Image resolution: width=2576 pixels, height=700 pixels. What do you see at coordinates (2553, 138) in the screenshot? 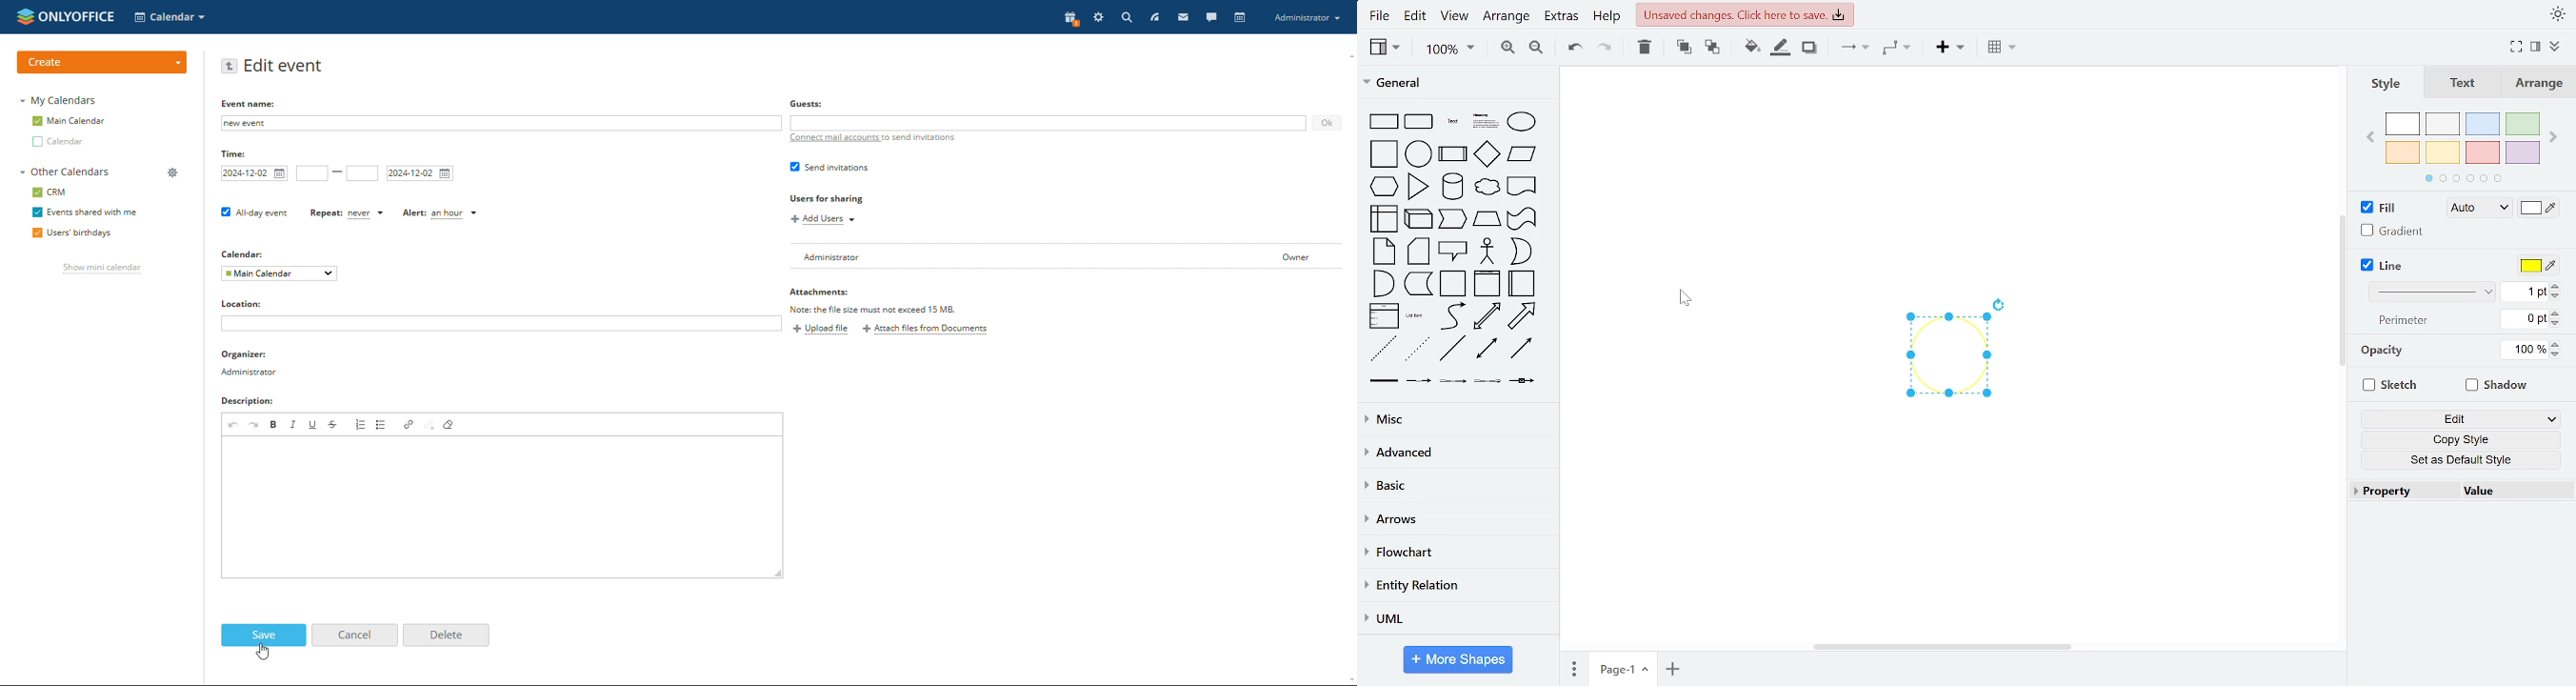
I see `next` at bounding box center [2553, 138].